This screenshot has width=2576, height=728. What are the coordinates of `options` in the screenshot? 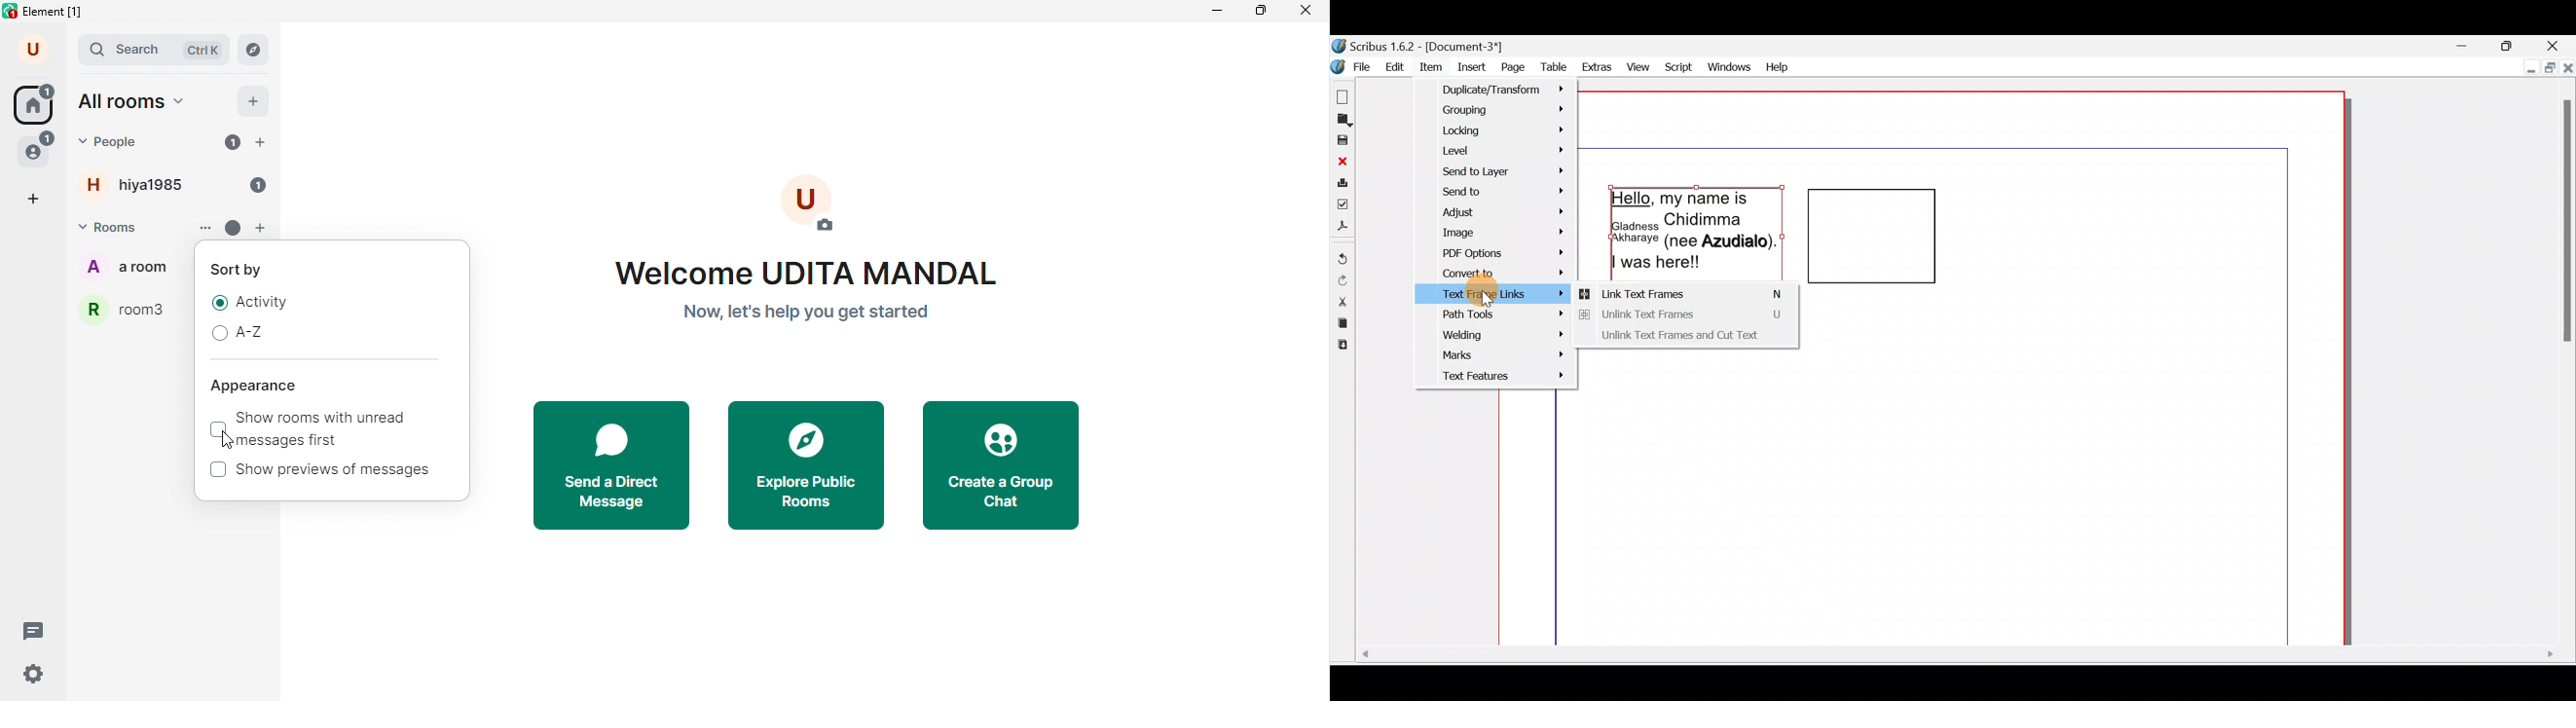 It's located at (202, 227).